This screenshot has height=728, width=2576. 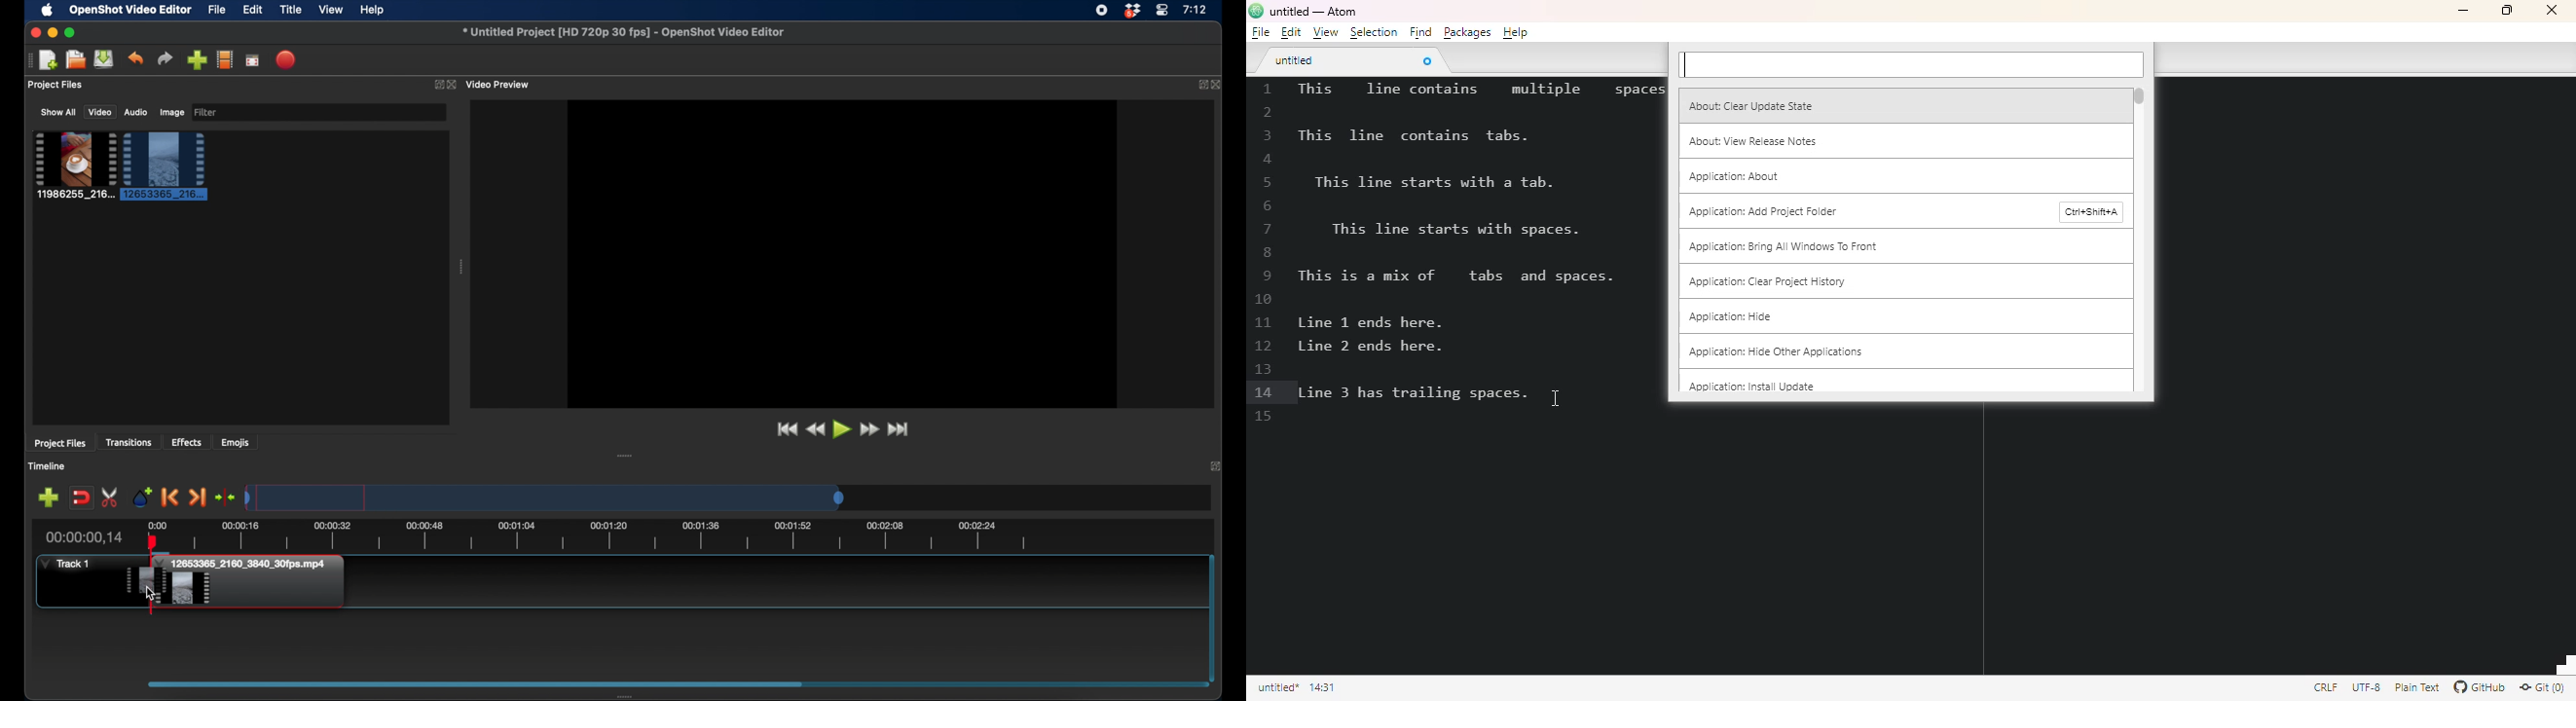 I want to click on line numbers, so click(x=1266, y=253).